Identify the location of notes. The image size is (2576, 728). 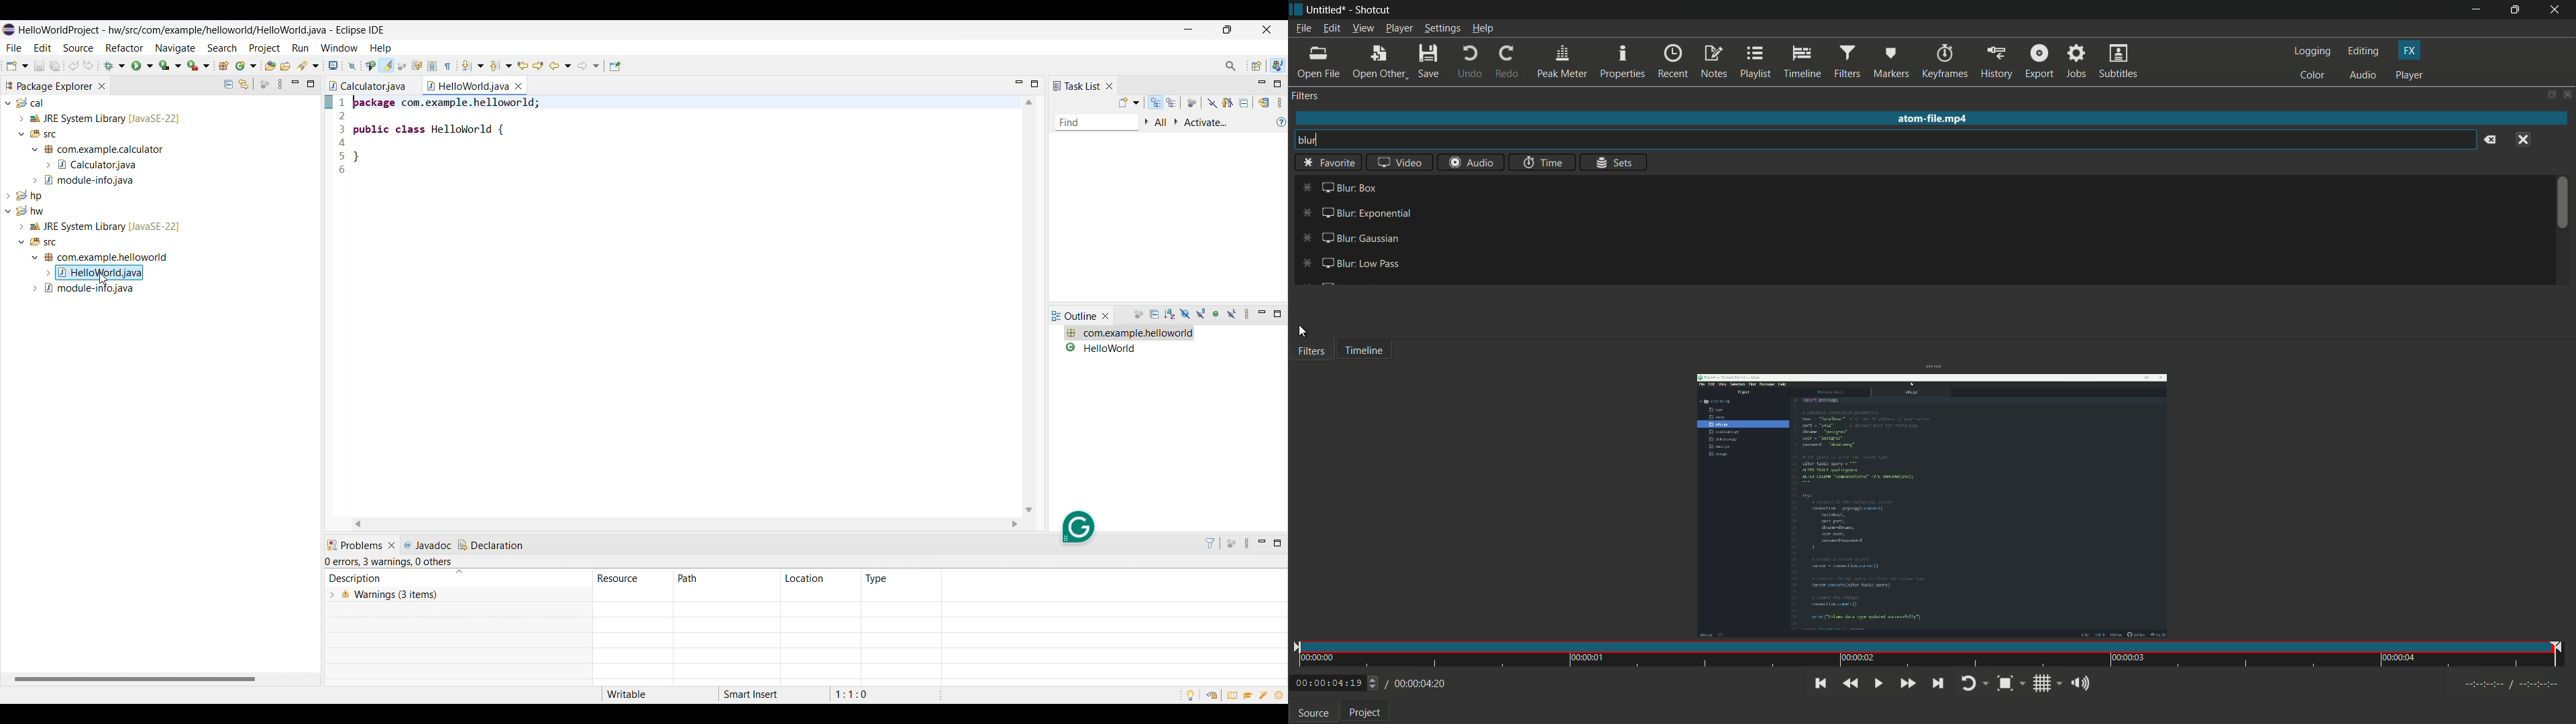
(1714, 62).